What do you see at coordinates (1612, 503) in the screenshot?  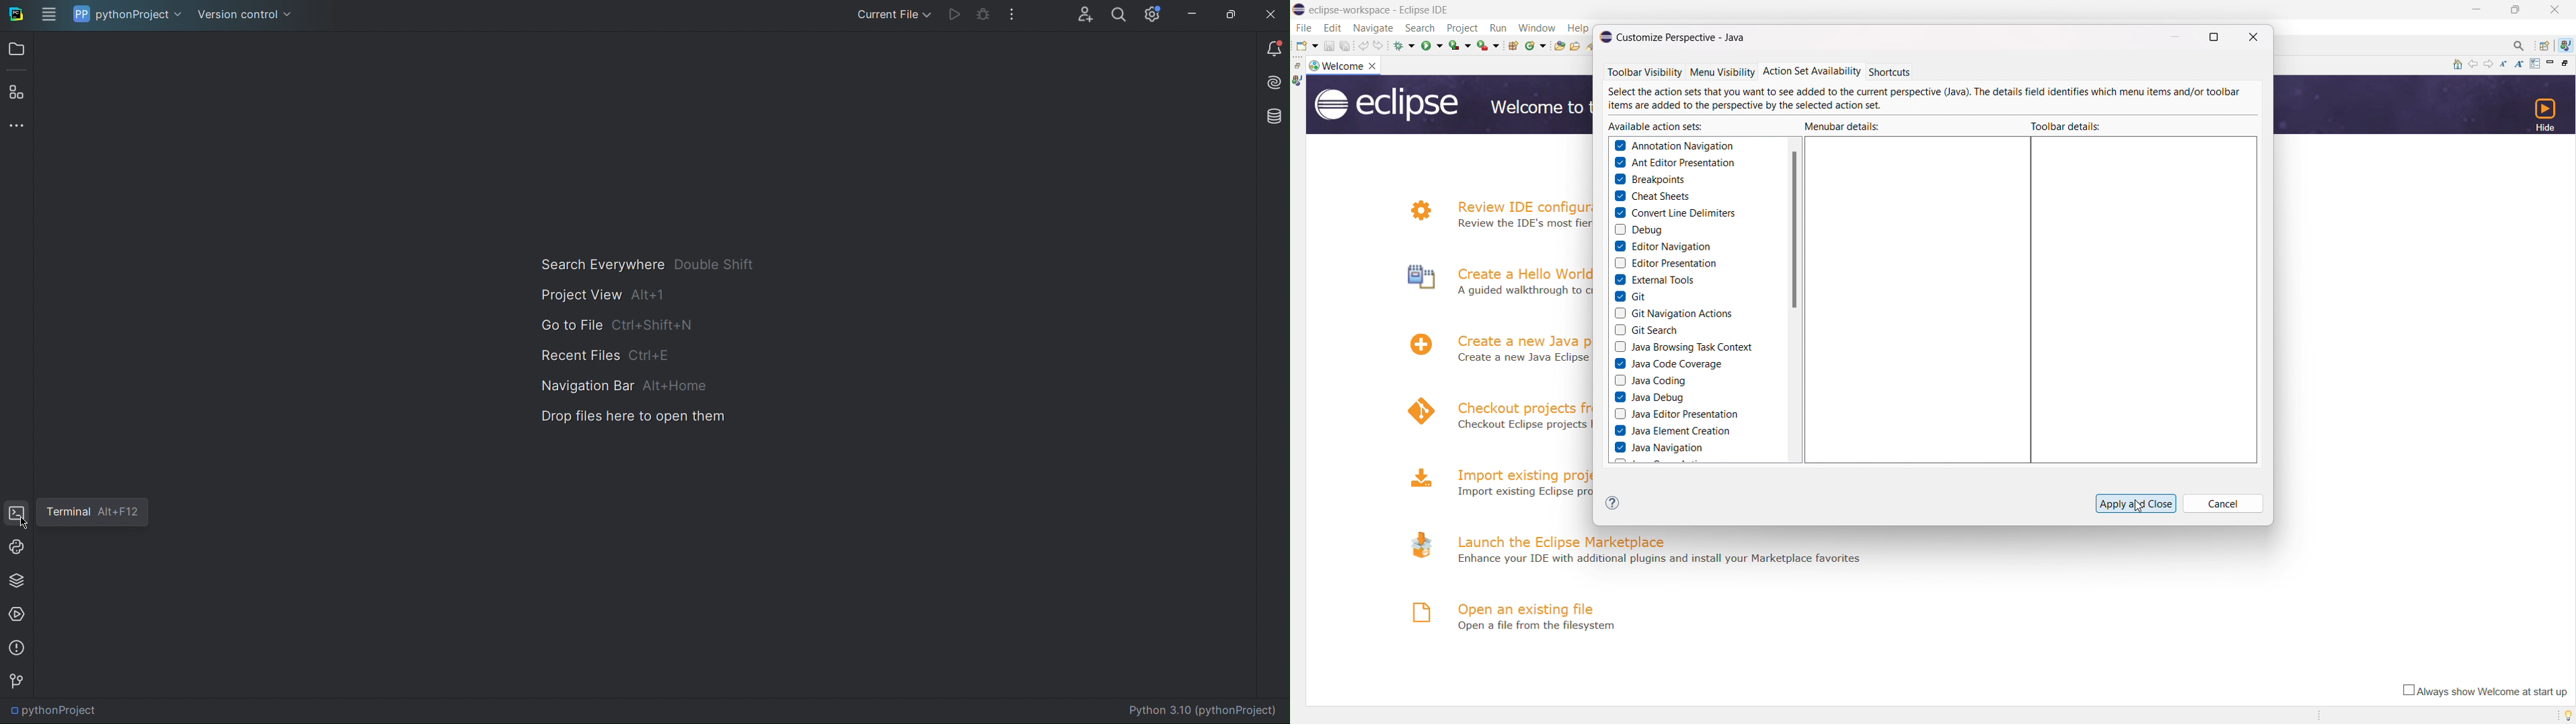 I see `(?)` at bounding box center [1612, 503].